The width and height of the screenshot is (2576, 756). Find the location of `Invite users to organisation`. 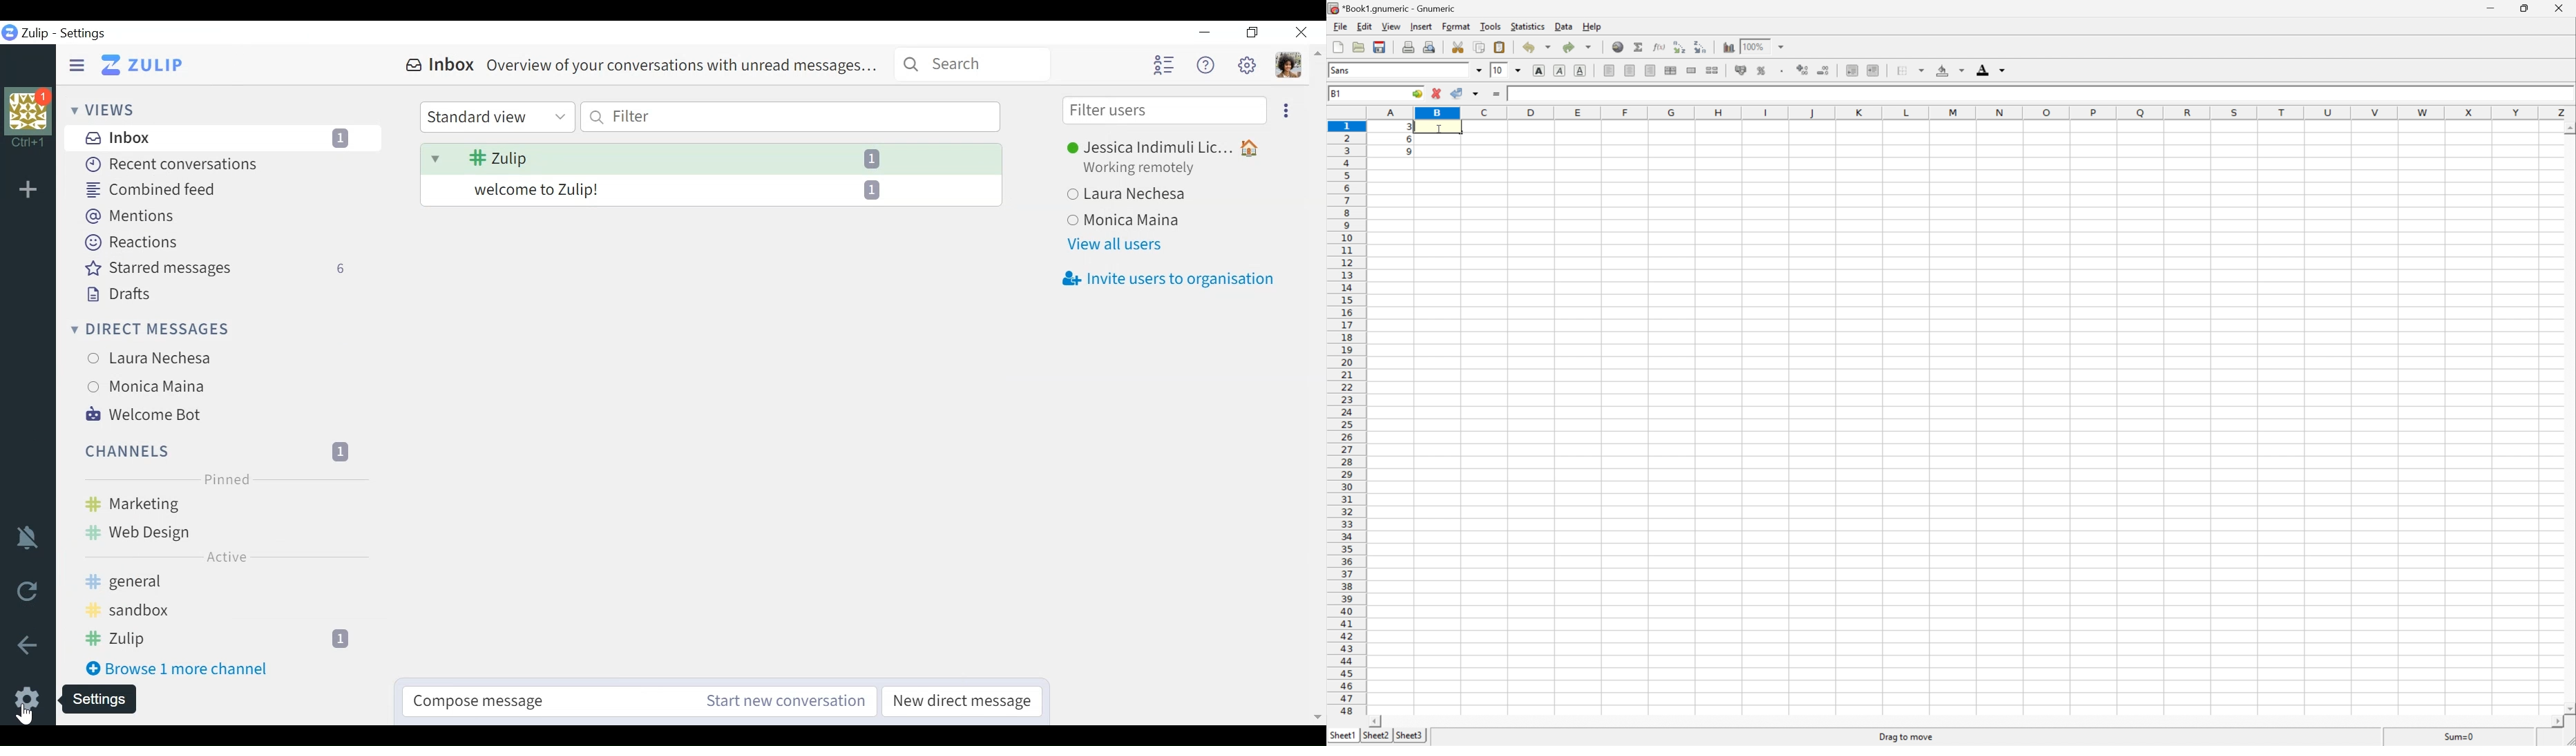

Invite users to organisation is located at coordinates (1170, 280).